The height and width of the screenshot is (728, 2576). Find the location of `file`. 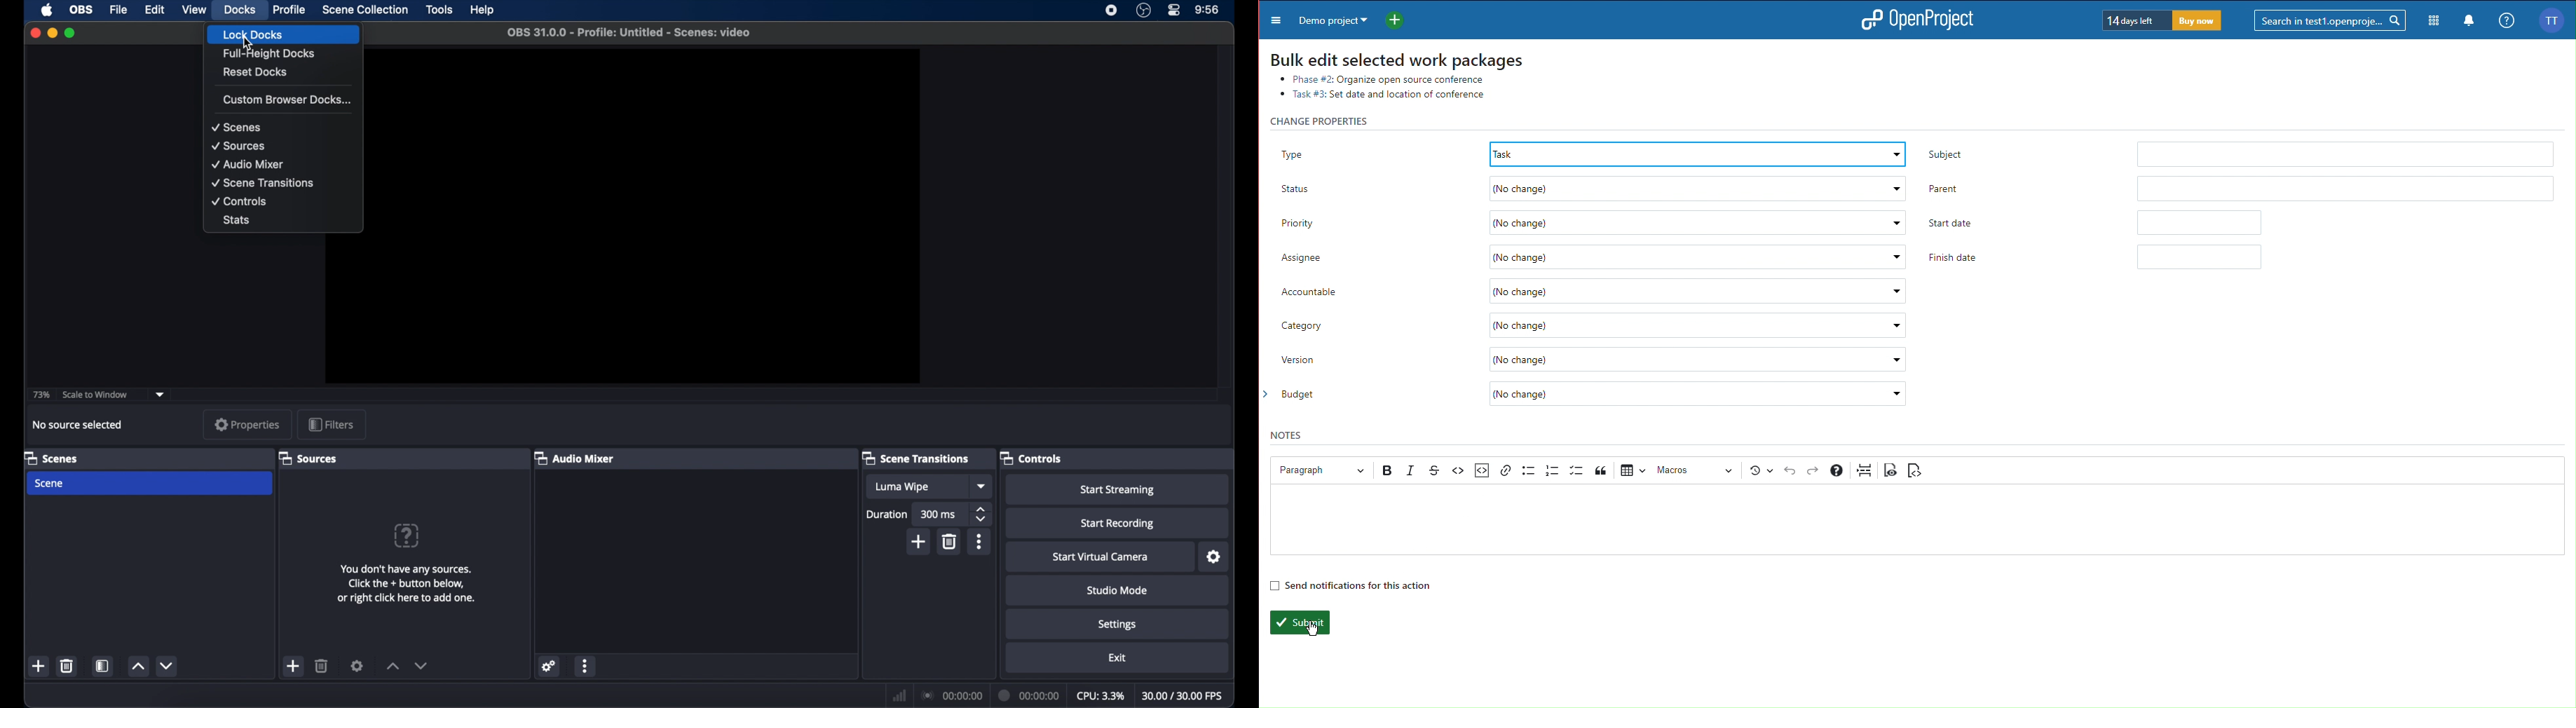

file is located at coordinates (119, 10).